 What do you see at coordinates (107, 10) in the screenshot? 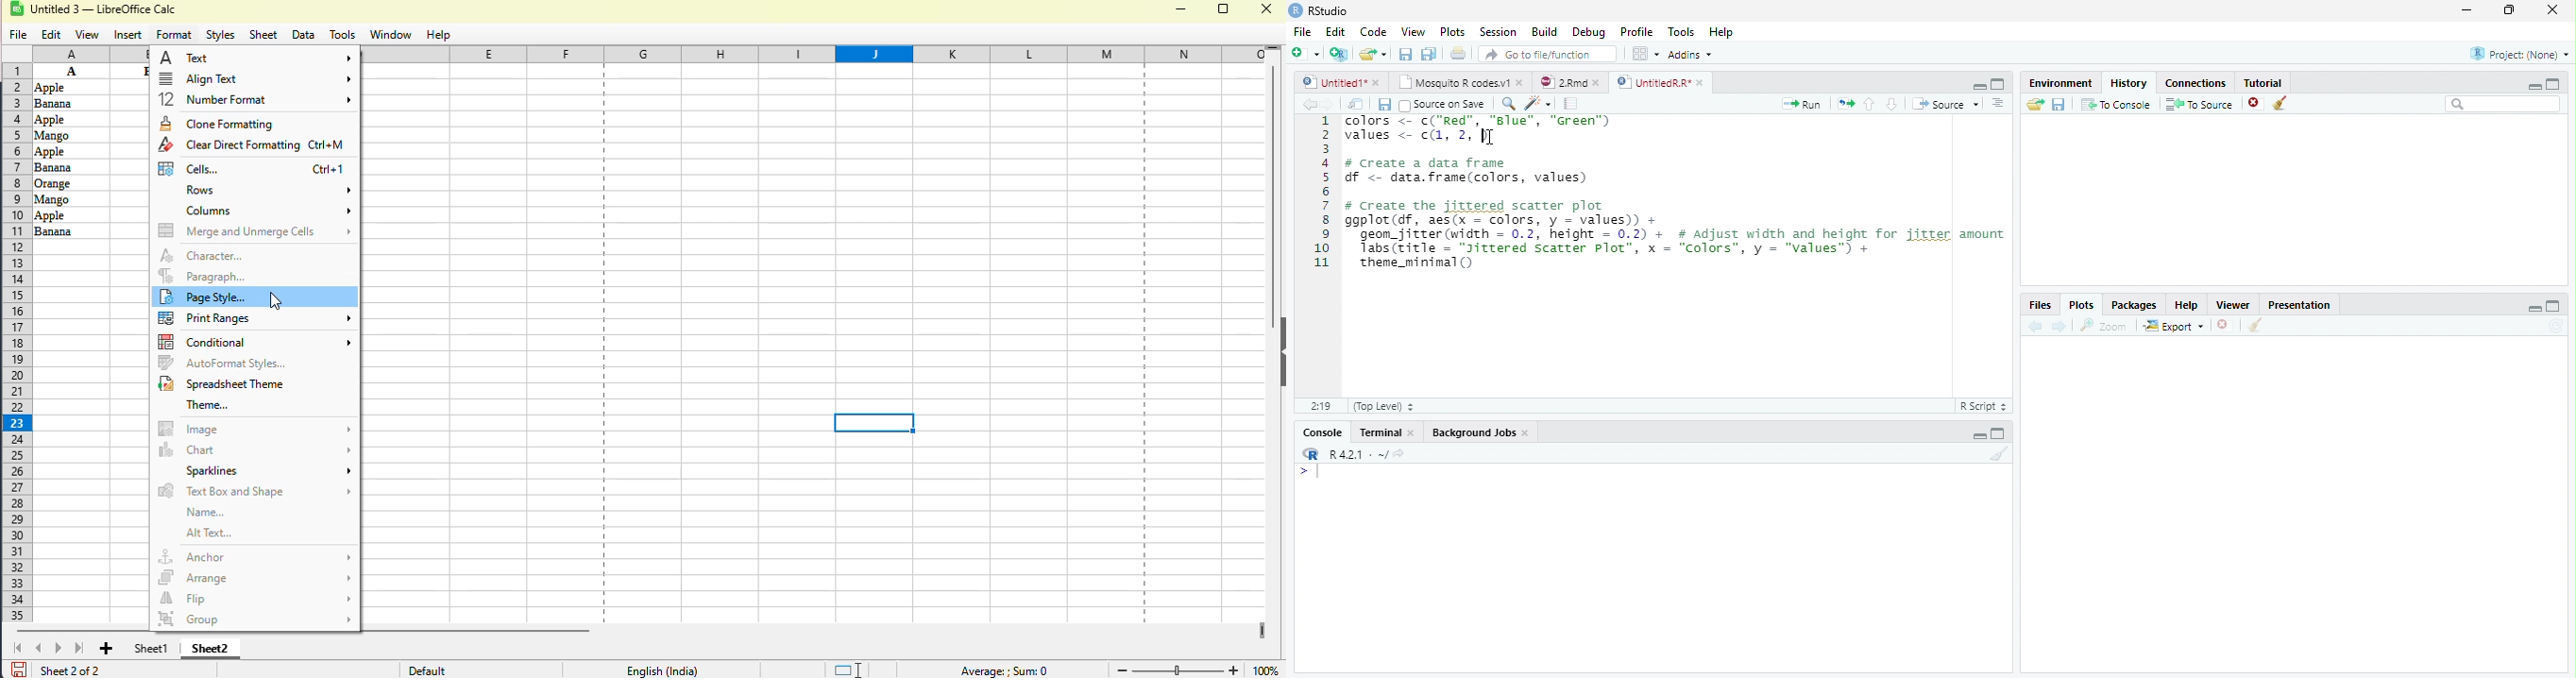
I see `Untitled 3 -- (LibreOffice Calc)` at bounding box center [107, 10].